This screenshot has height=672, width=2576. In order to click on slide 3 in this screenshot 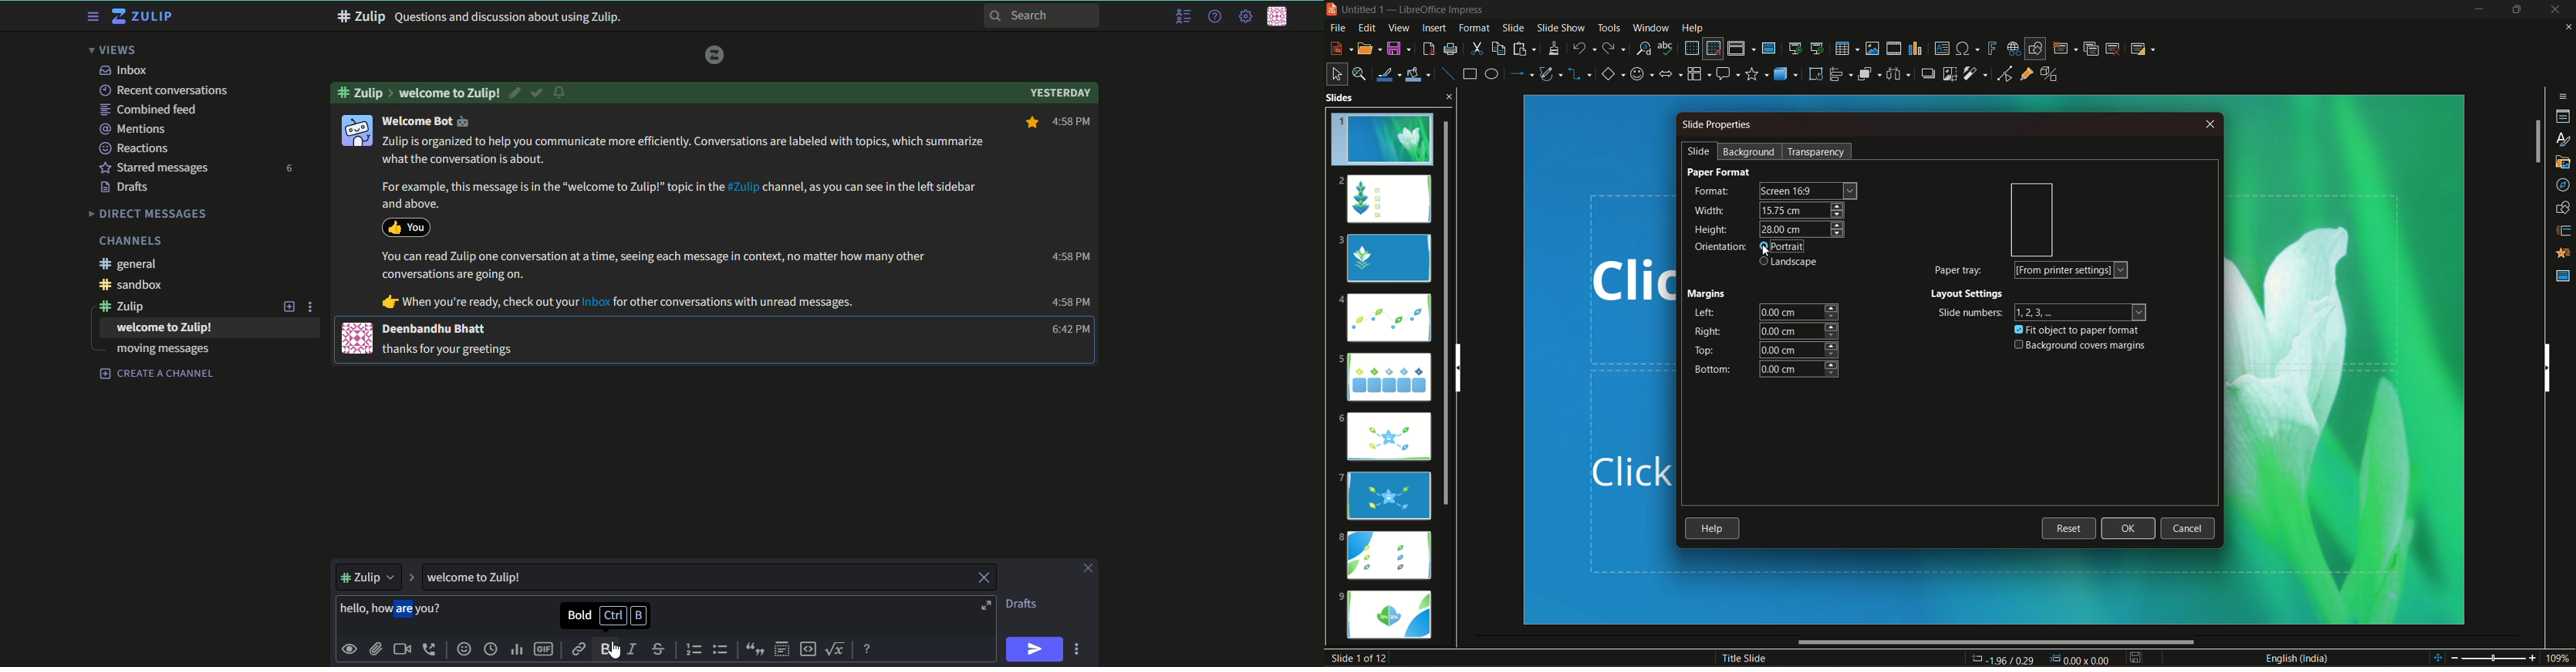, I will do `click(1388, 258)`.